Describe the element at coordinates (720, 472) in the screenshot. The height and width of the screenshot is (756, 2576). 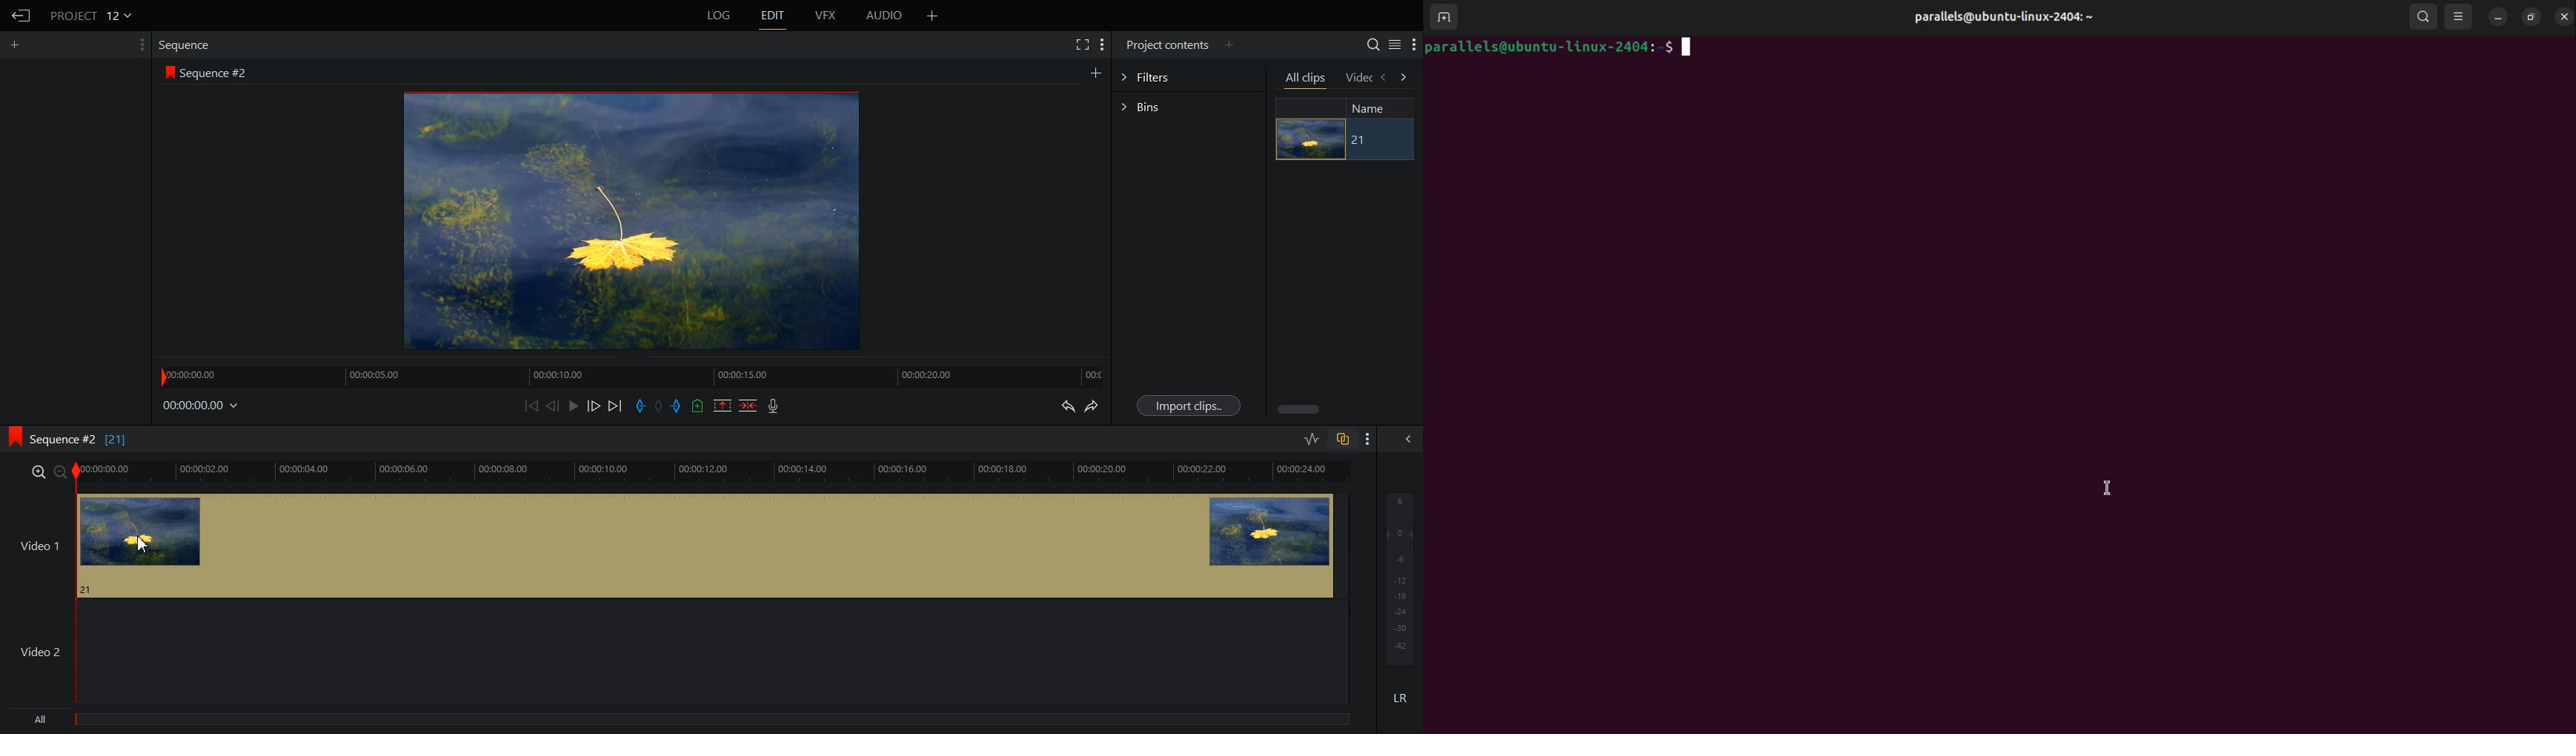
I see `Video Slider` at that location.